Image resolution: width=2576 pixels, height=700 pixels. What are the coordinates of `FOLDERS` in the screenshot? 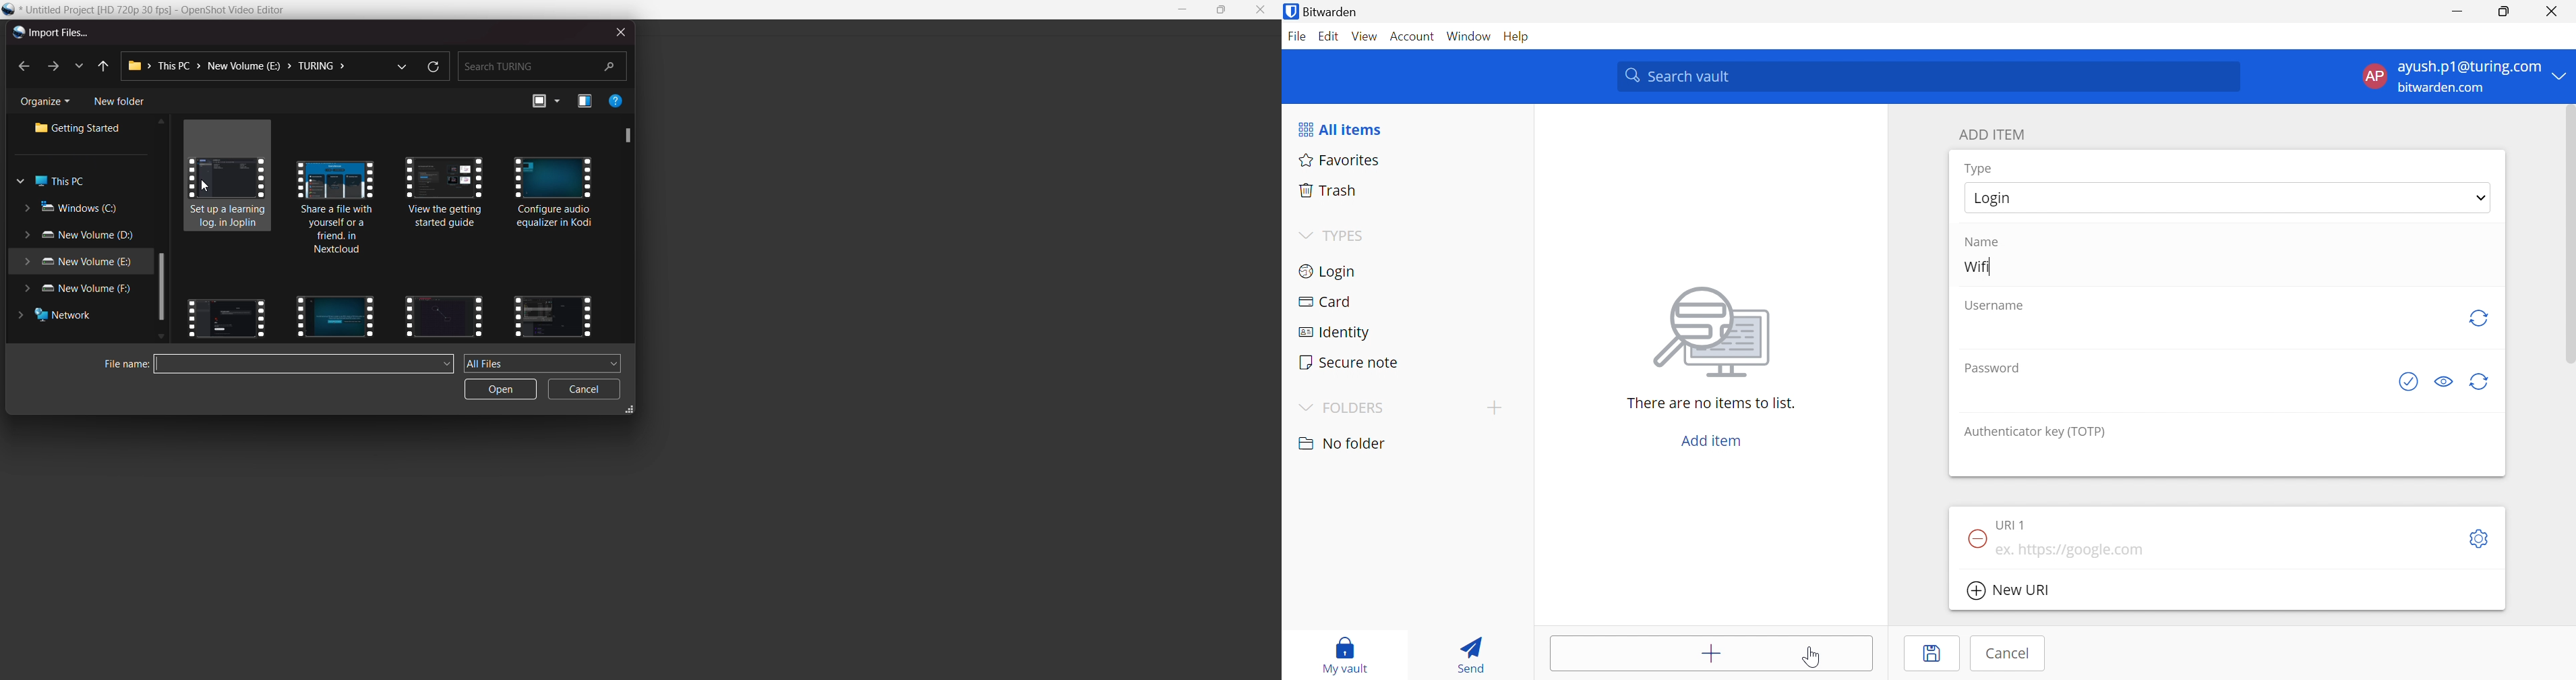 It's located at (1356, 408).